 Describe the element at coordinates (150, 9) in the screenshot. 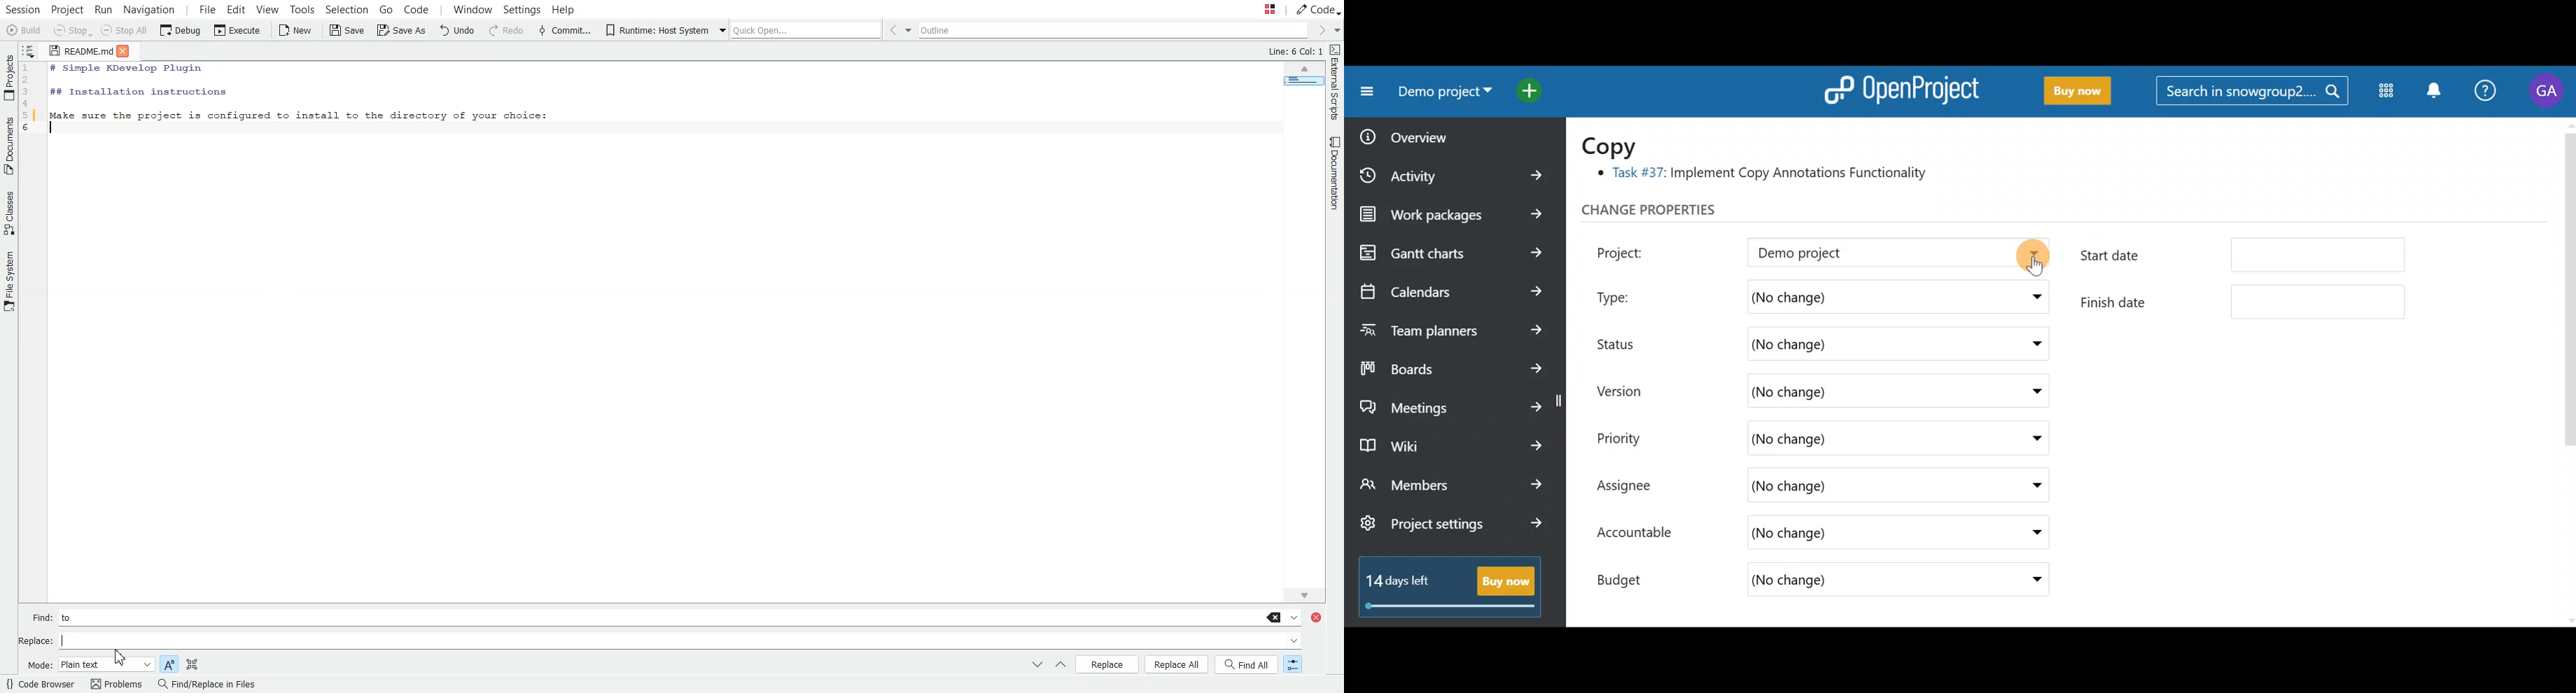

I see `Navigation` at that location.